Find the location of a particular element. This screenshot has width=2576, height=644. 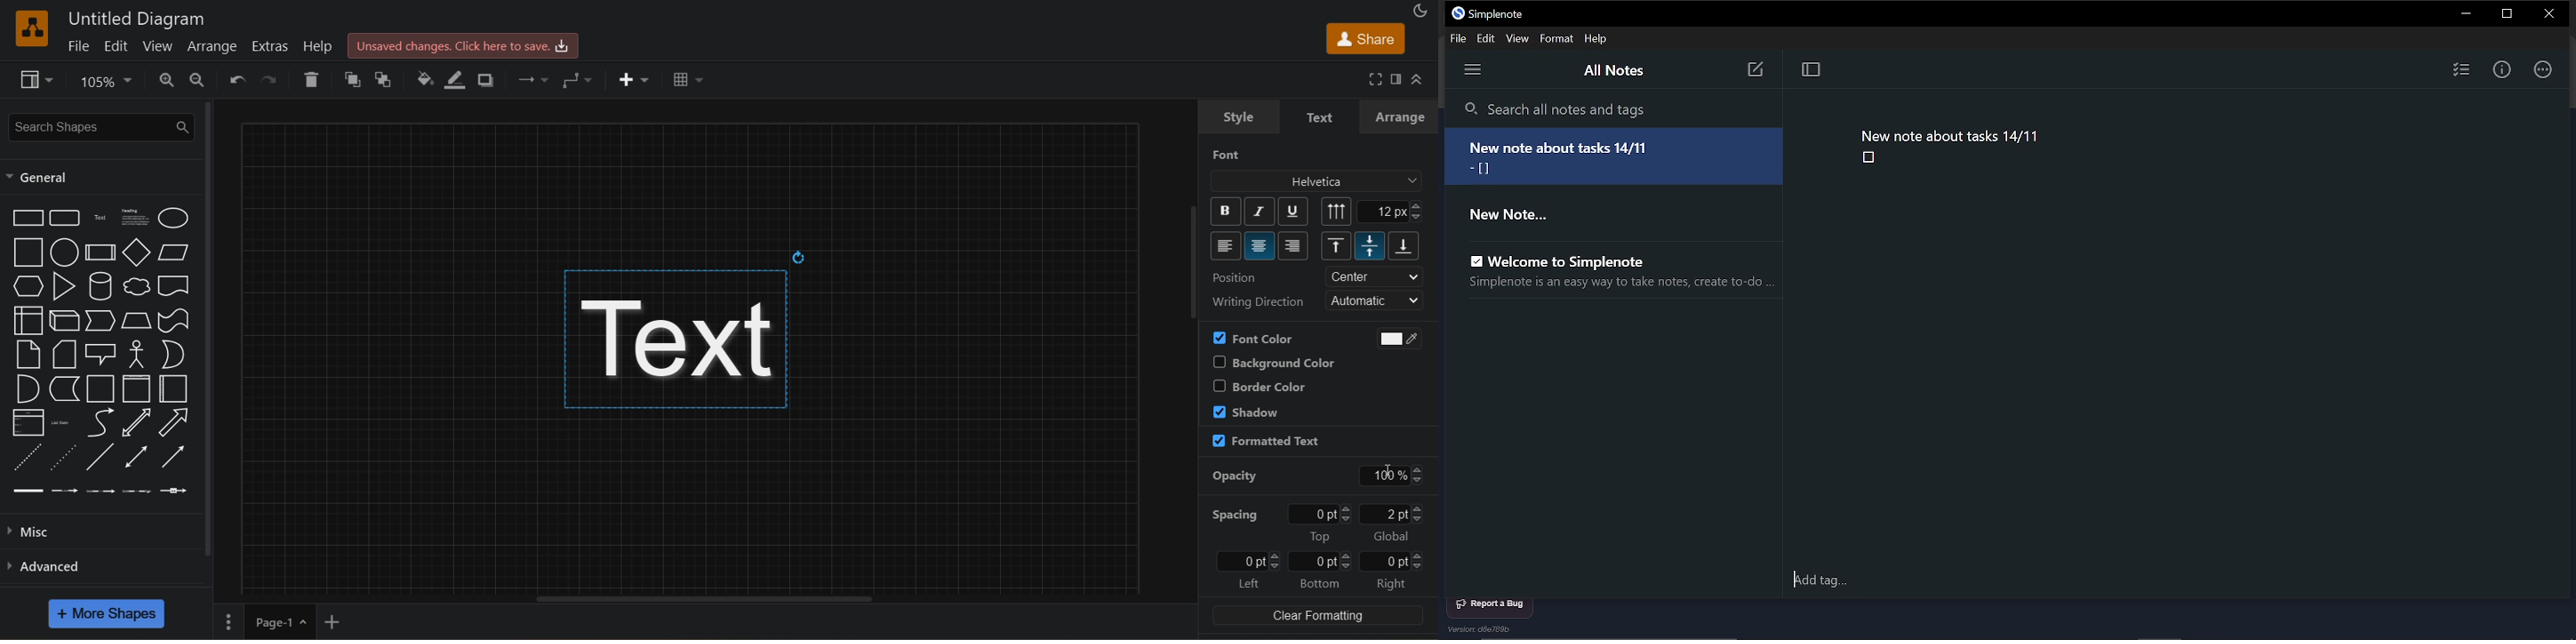

rectangle is located at coordinates (27, 217).